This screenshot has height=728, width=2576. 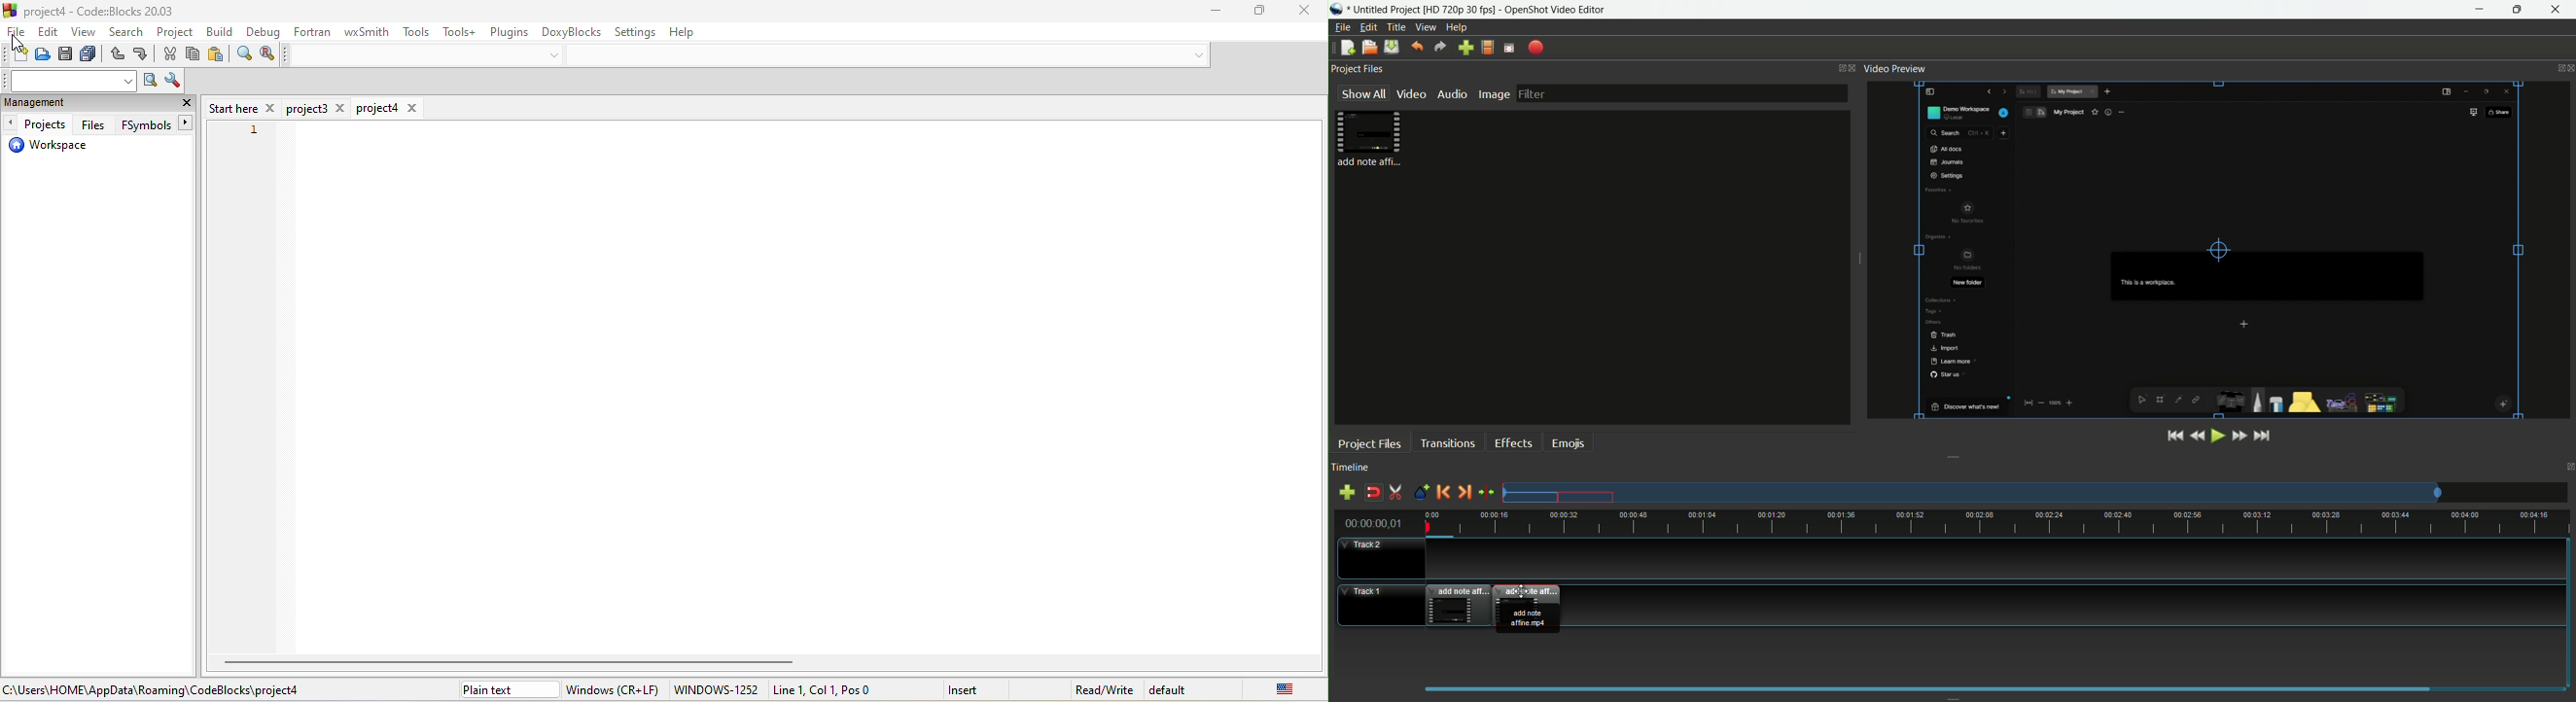 What do you see at coordinates (2558, 10) in the screenshot?
I see `close app` at bounding box center [2558, 10].